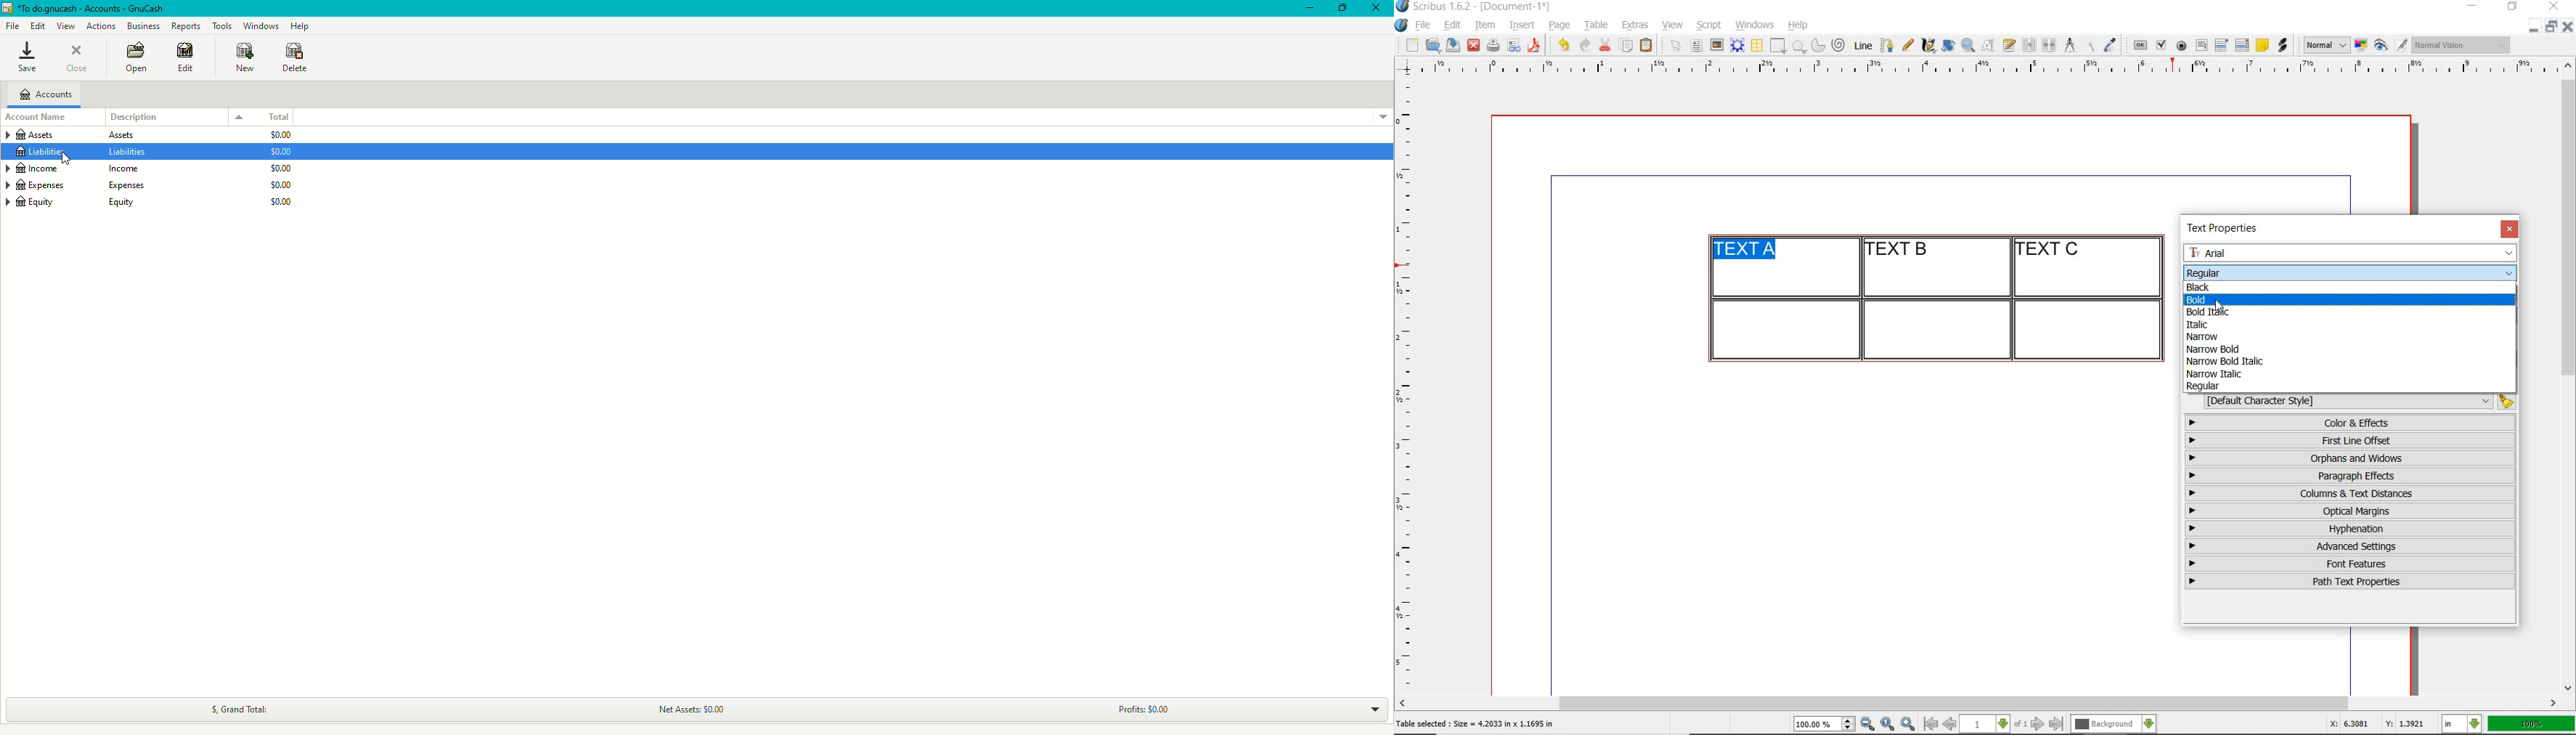 The image size is (2576, 756). I want to click on pdf list box, so click(2243, 45).